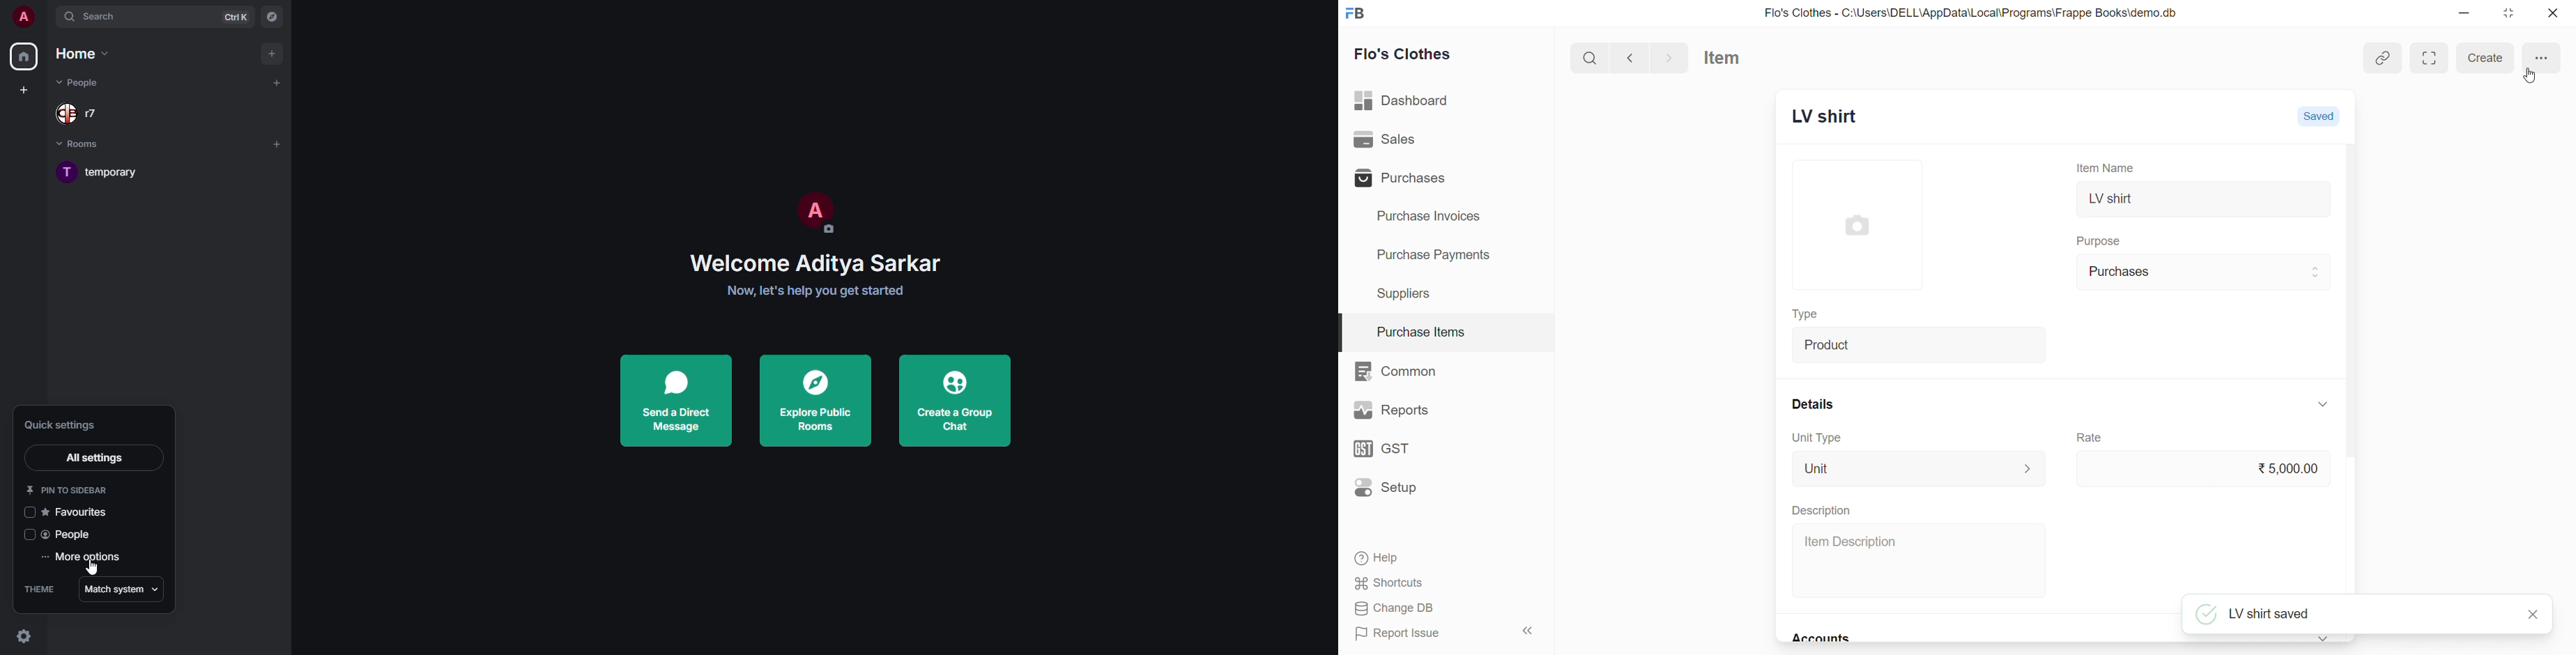 The image size is (2576, 672). I want to click on Purchase Payments, so click(1438, 255).